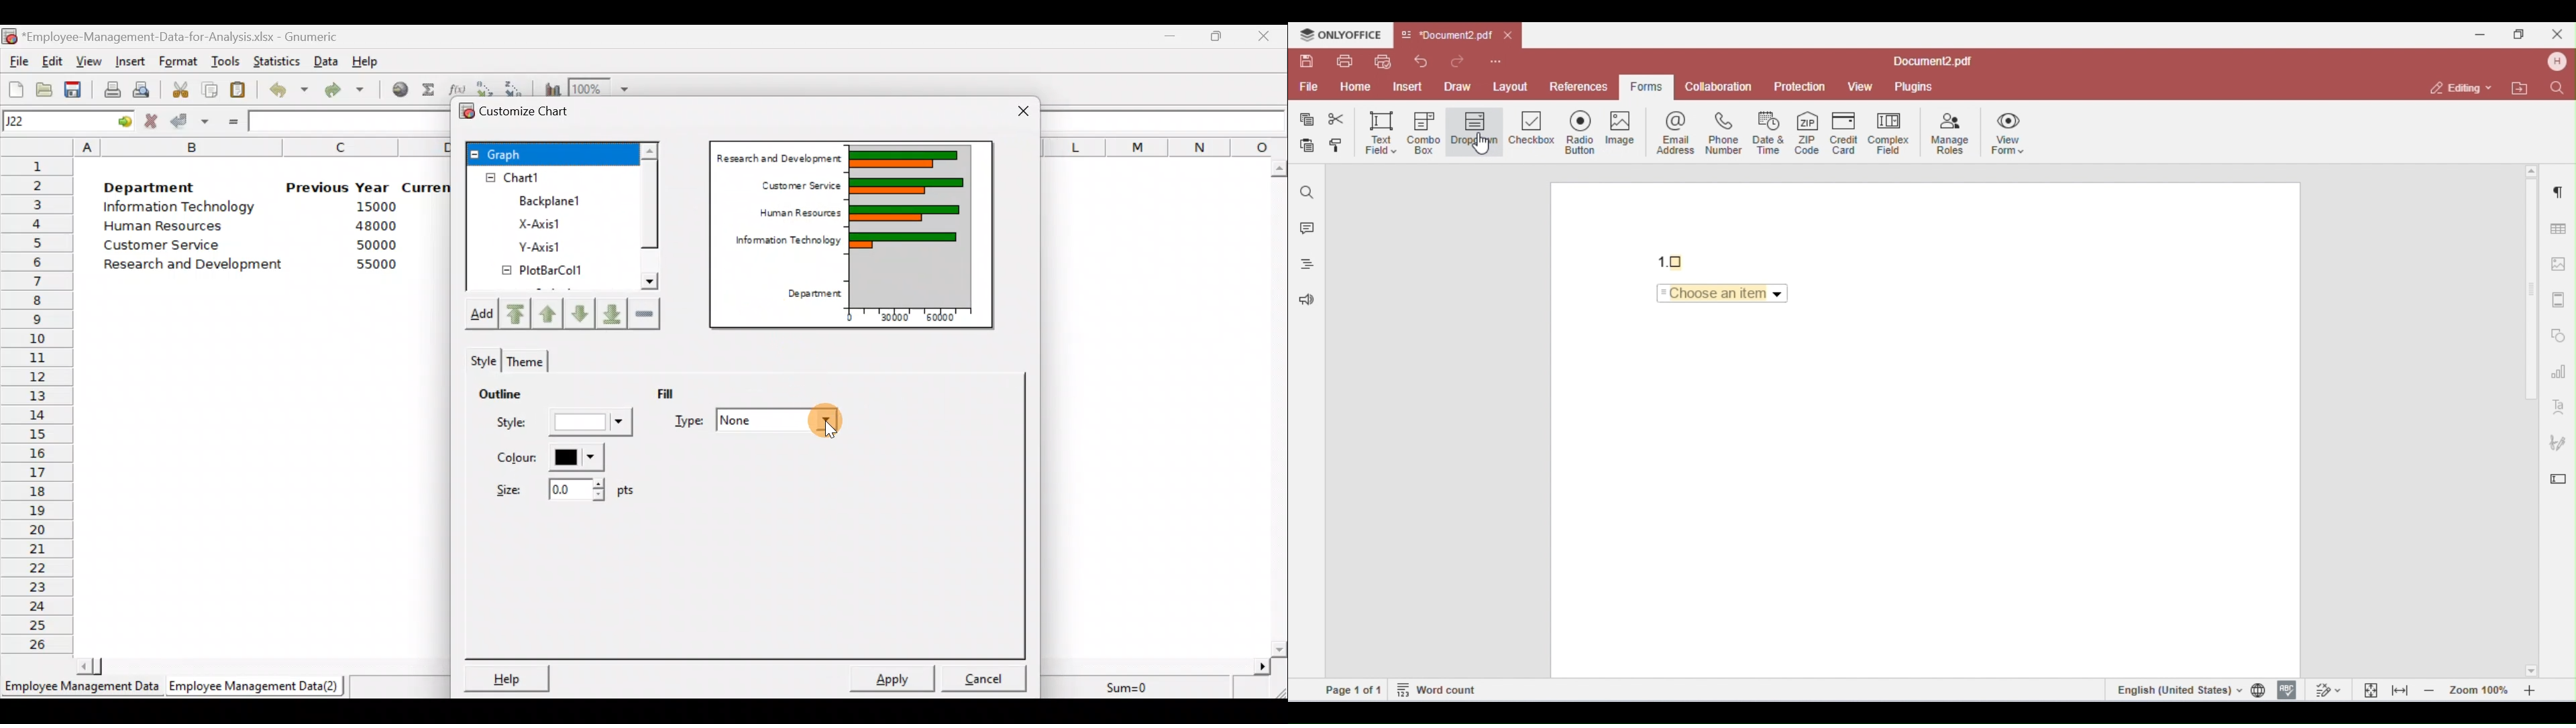 The width and height of the screenshot is (2576, 728). I want to click on Insert, so click(133, 60).